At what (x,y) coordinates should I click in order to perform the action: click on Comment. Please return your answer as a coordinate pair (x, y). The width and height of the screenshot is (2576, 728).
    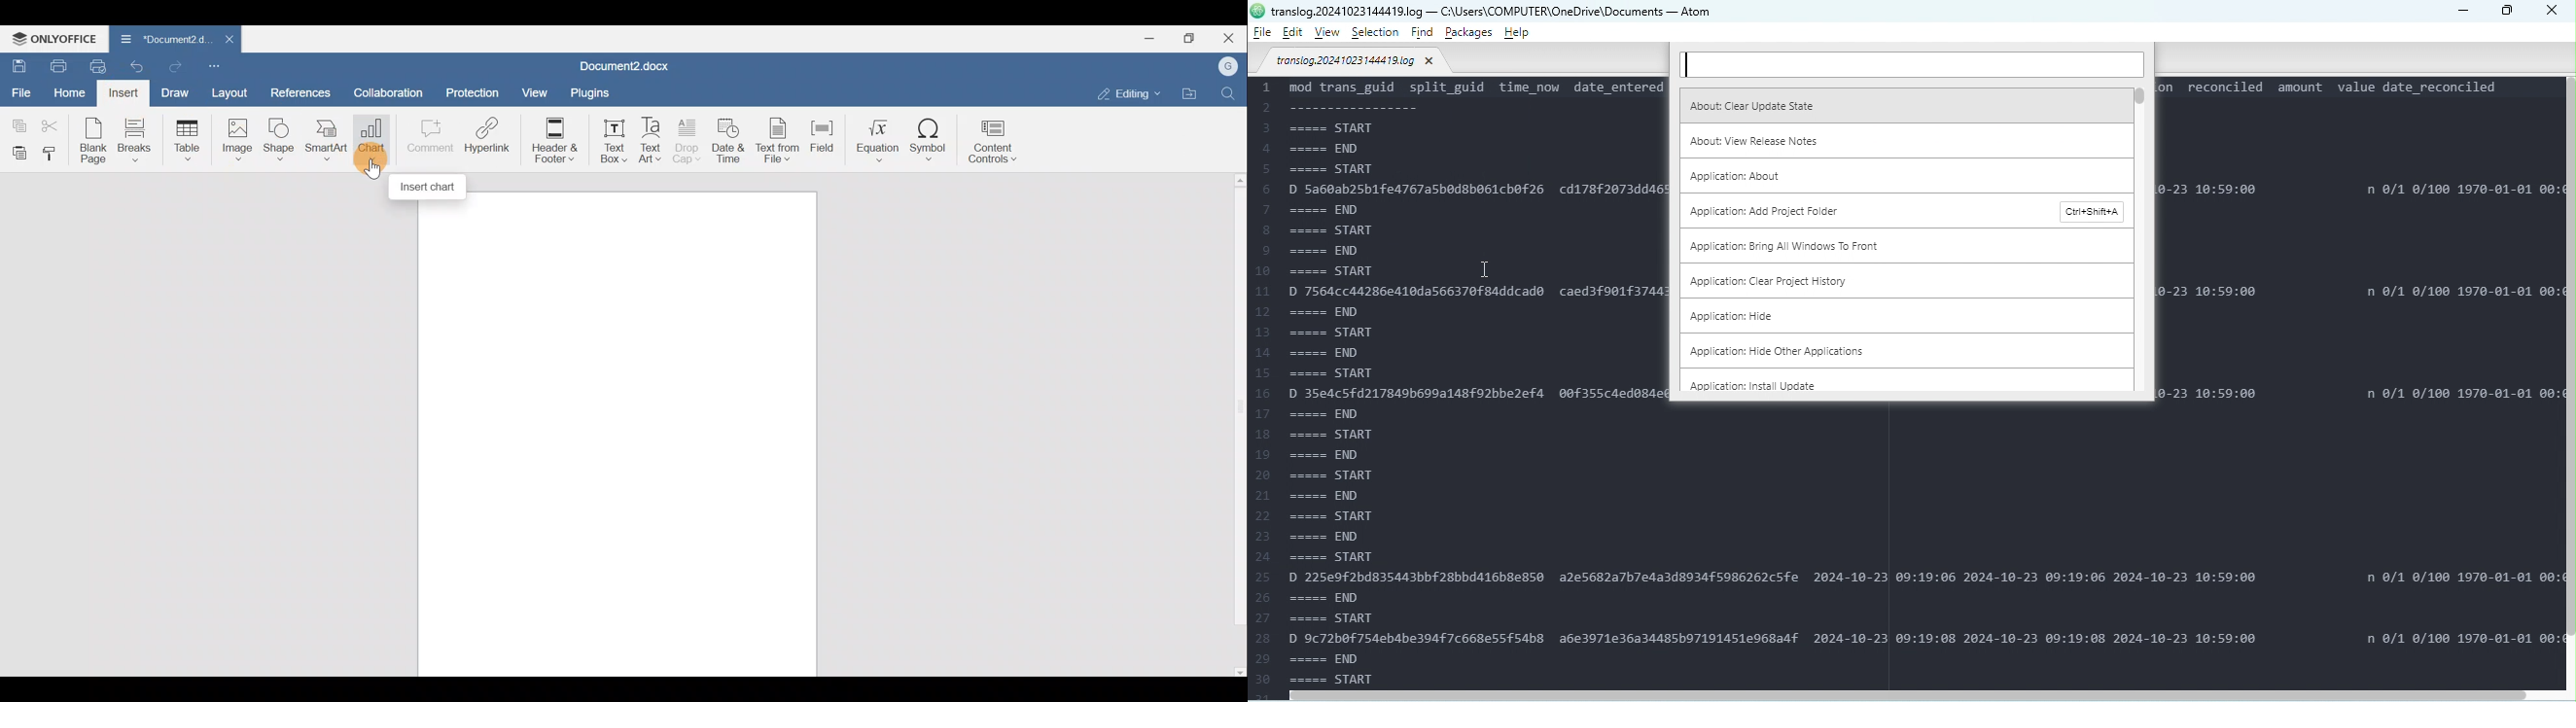
    Looking at the image, I should click on (428, 136).